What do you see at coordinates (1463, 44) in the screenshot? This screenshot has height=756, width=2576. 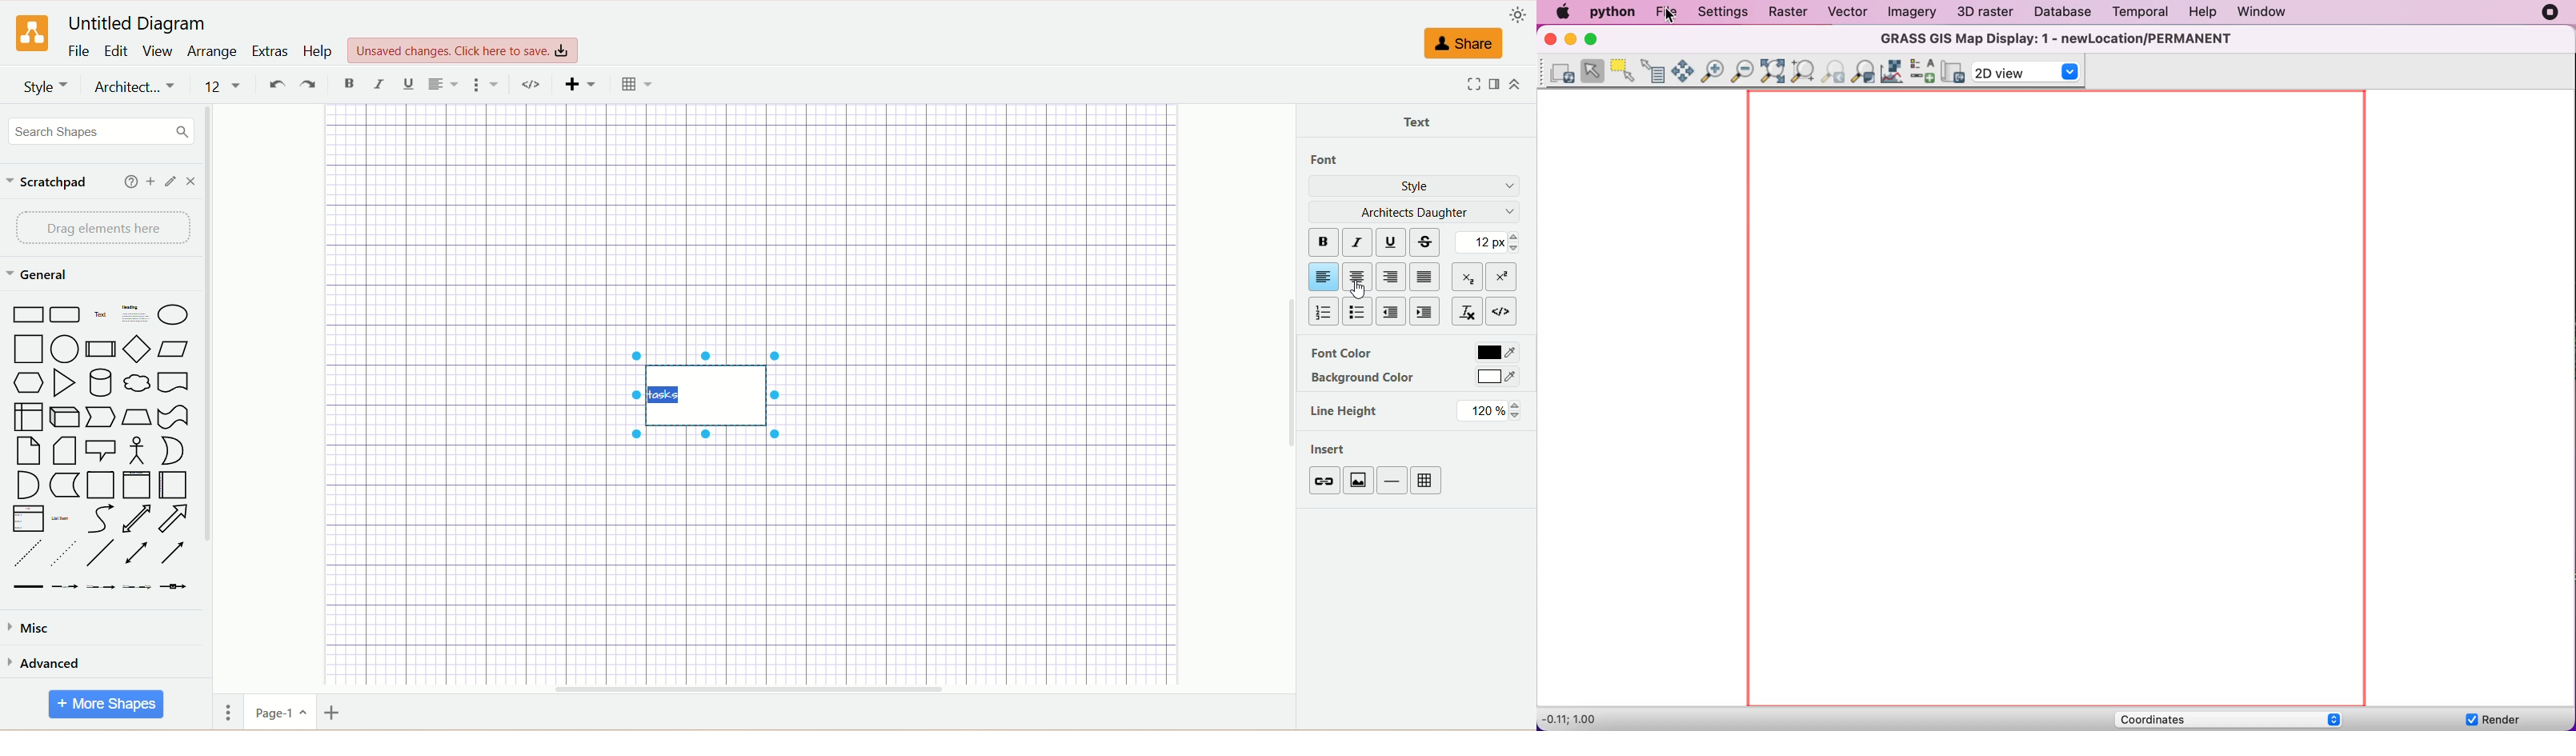 I see `share` at bounding box center [1463, 44].